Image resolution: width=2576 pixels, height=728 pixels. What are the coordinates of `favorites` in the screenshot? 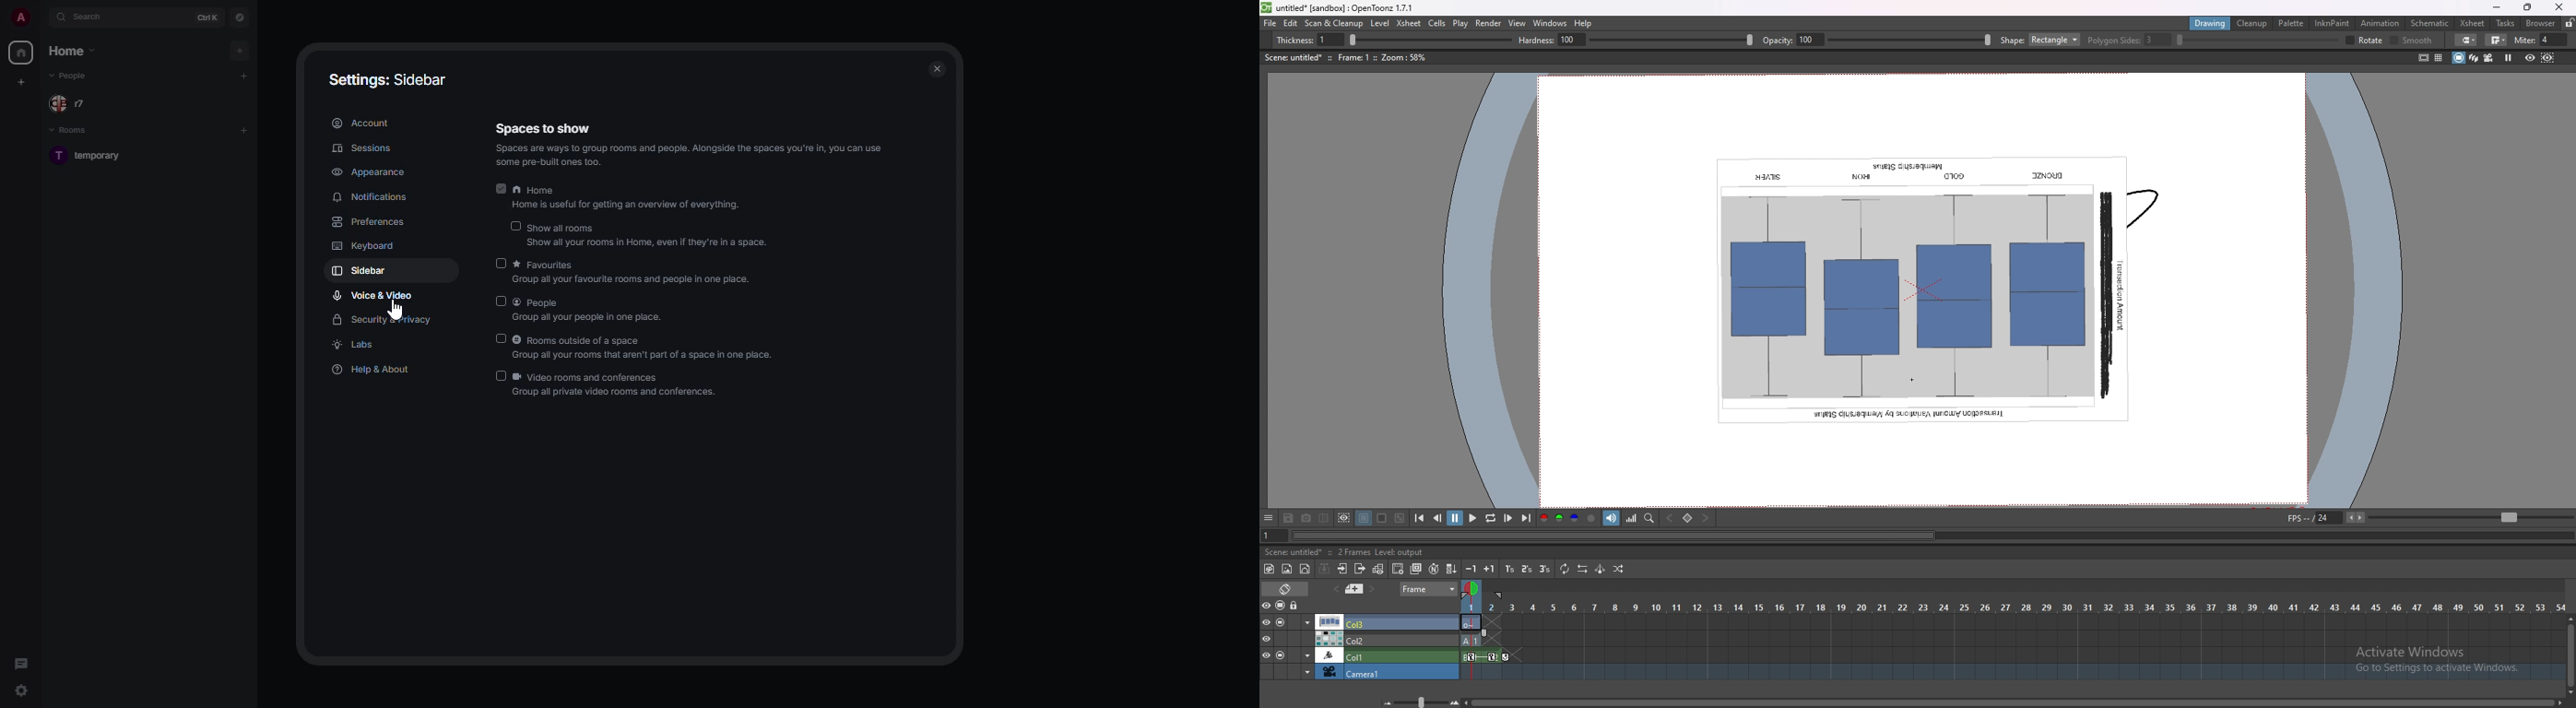 It's located at (636, 274).